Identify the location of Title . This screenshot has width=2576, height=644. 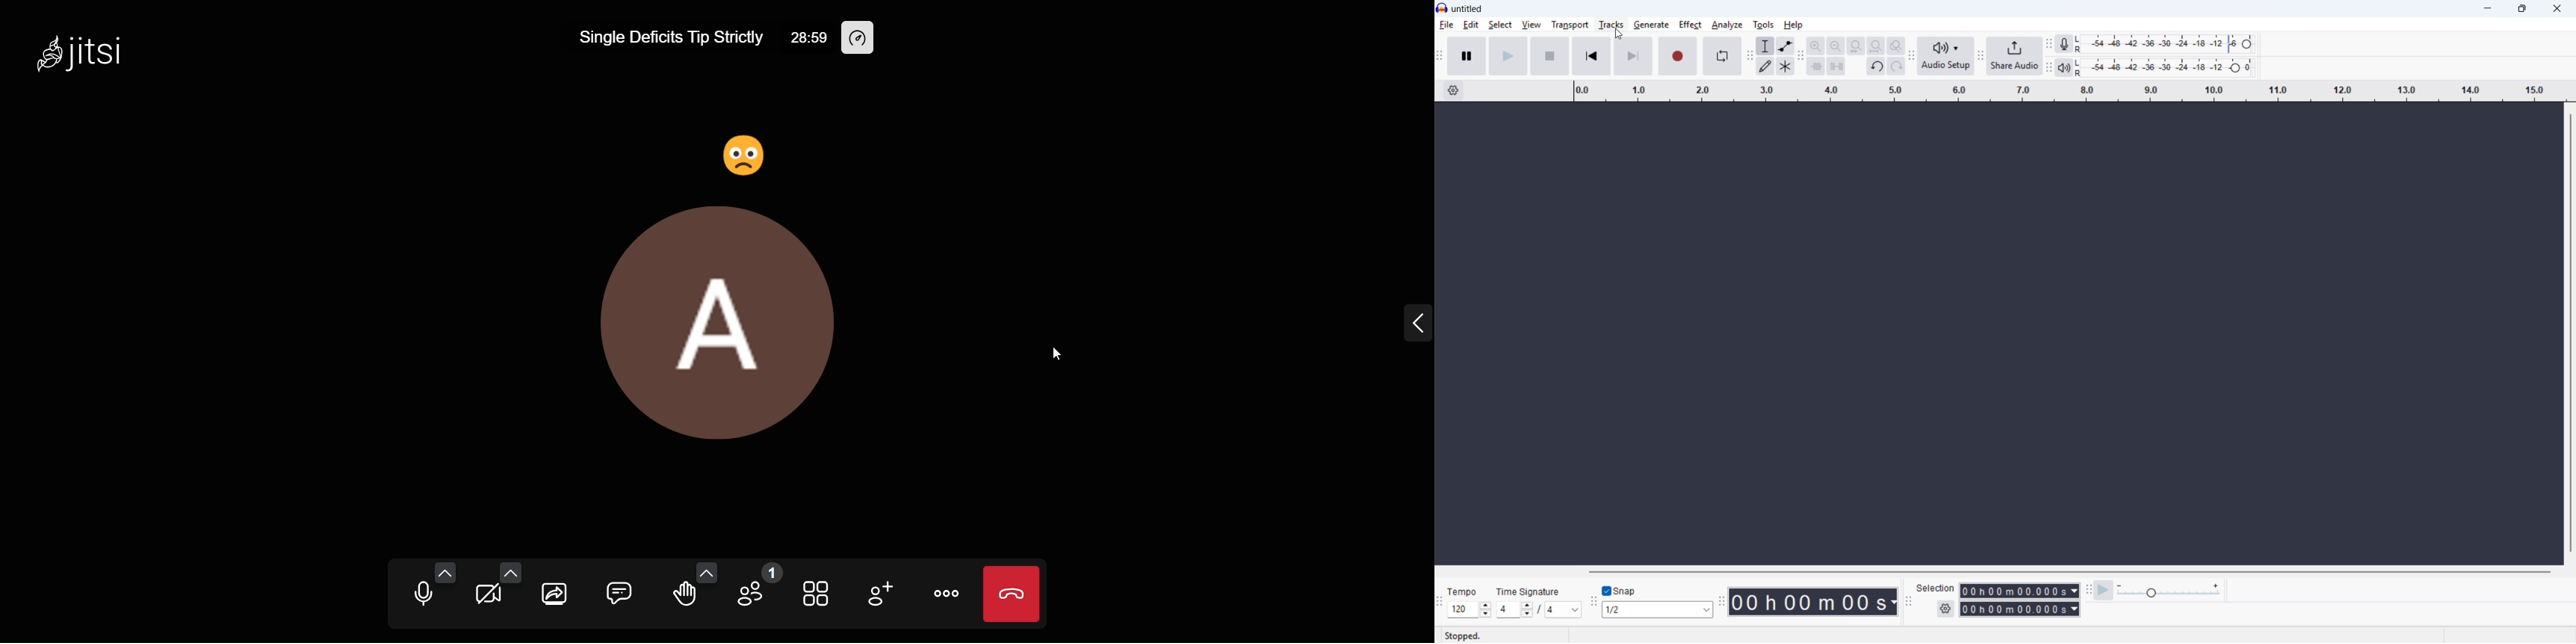
(1468, 9).